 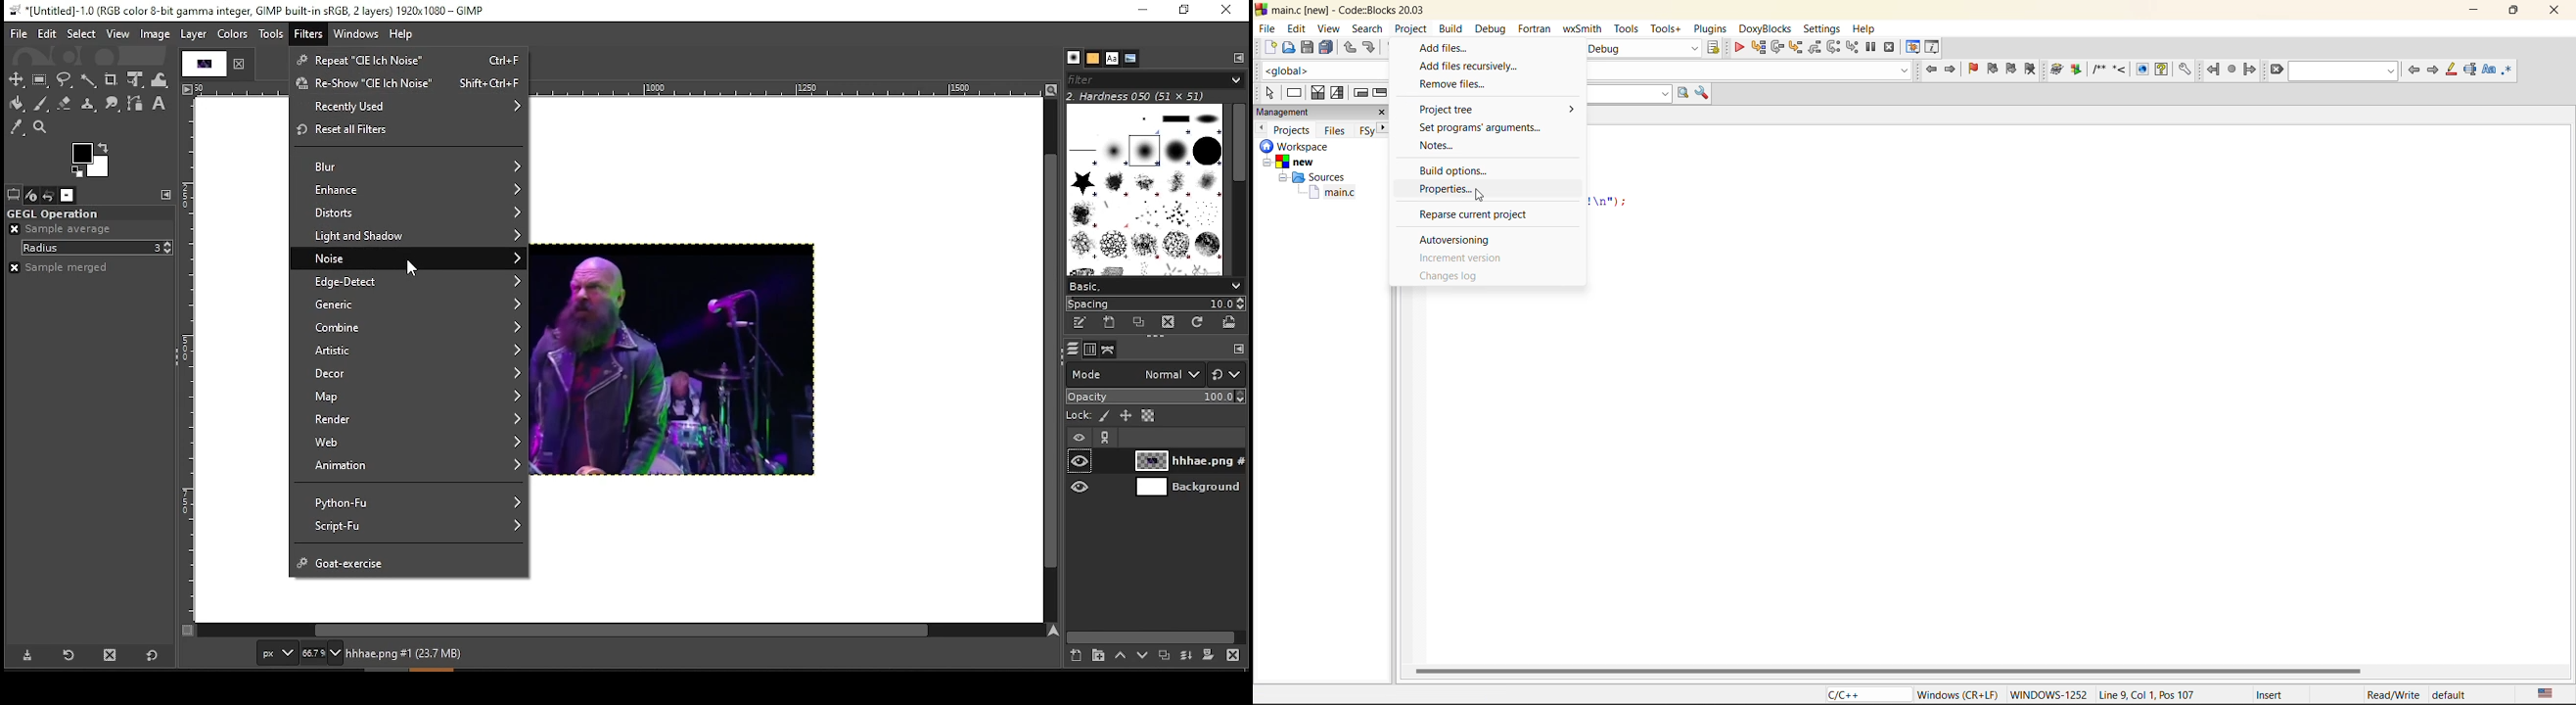 What do you see at coordinates (2048, 696) in the screenshot?
I see `WINDOWS-1252` at bounding box center [2048, 696].